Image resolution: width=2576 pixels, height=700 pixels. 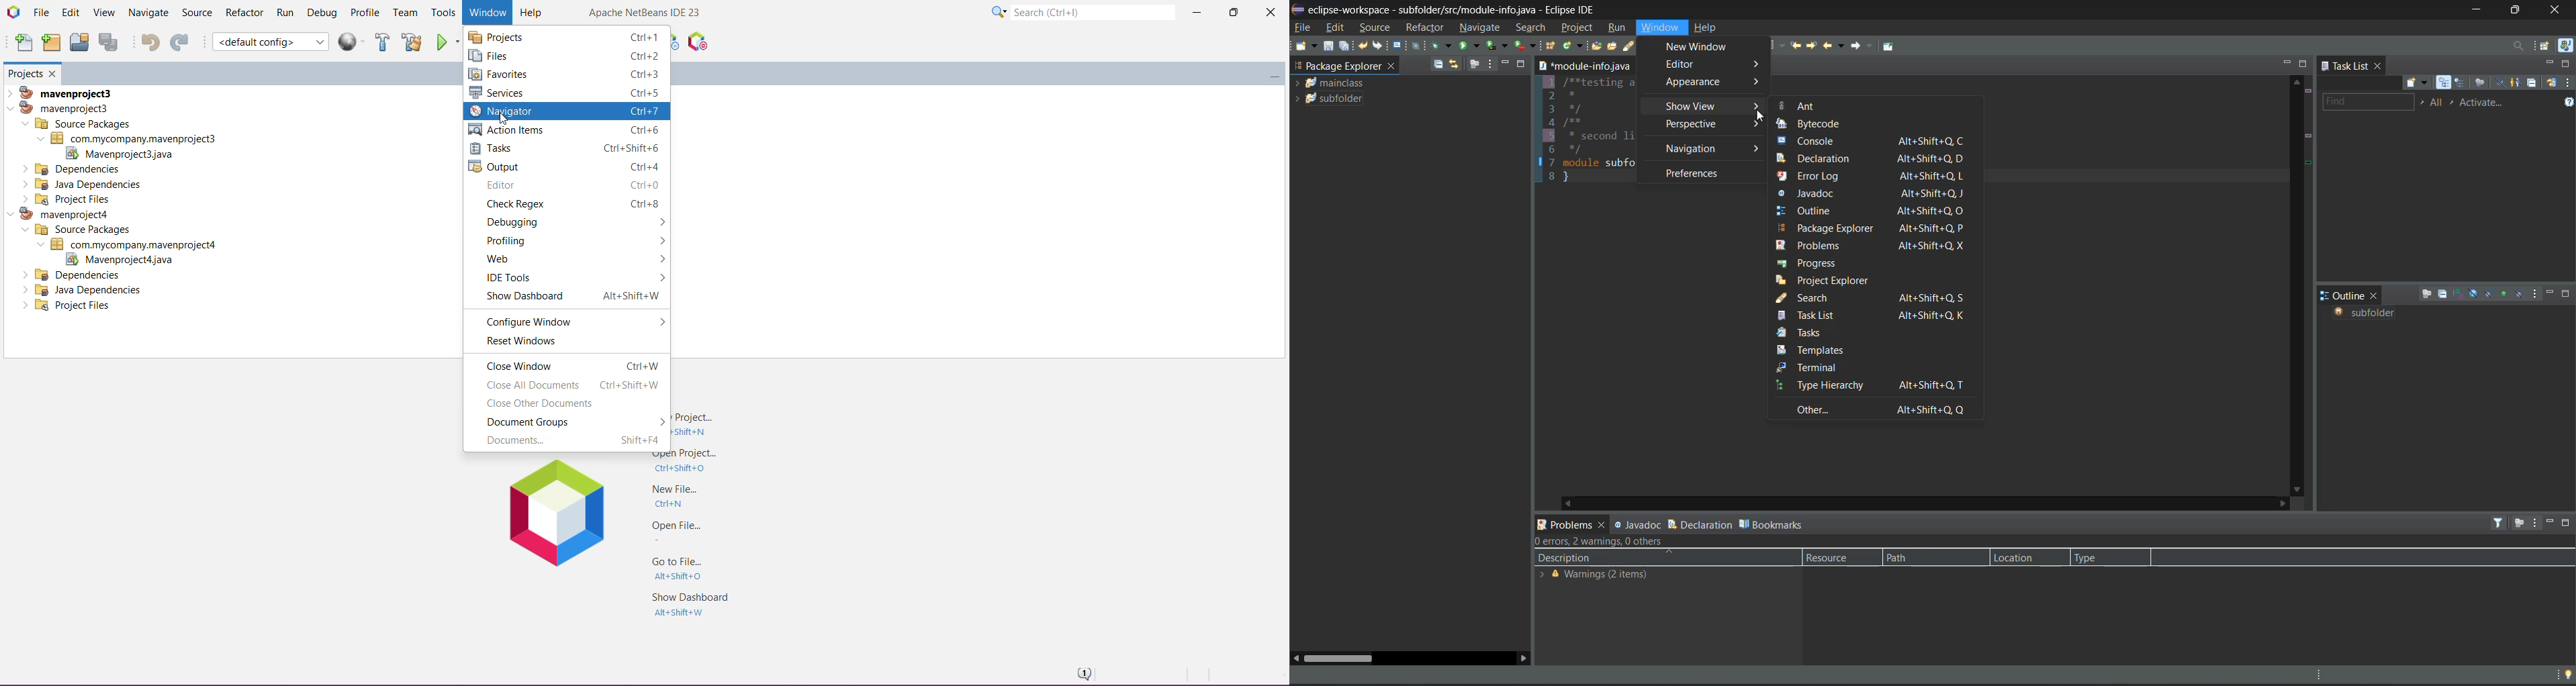 What do you see at coordinates (2521, 295) in the screenshot?
I see `hide local types` at bounding box center [2521, 295].